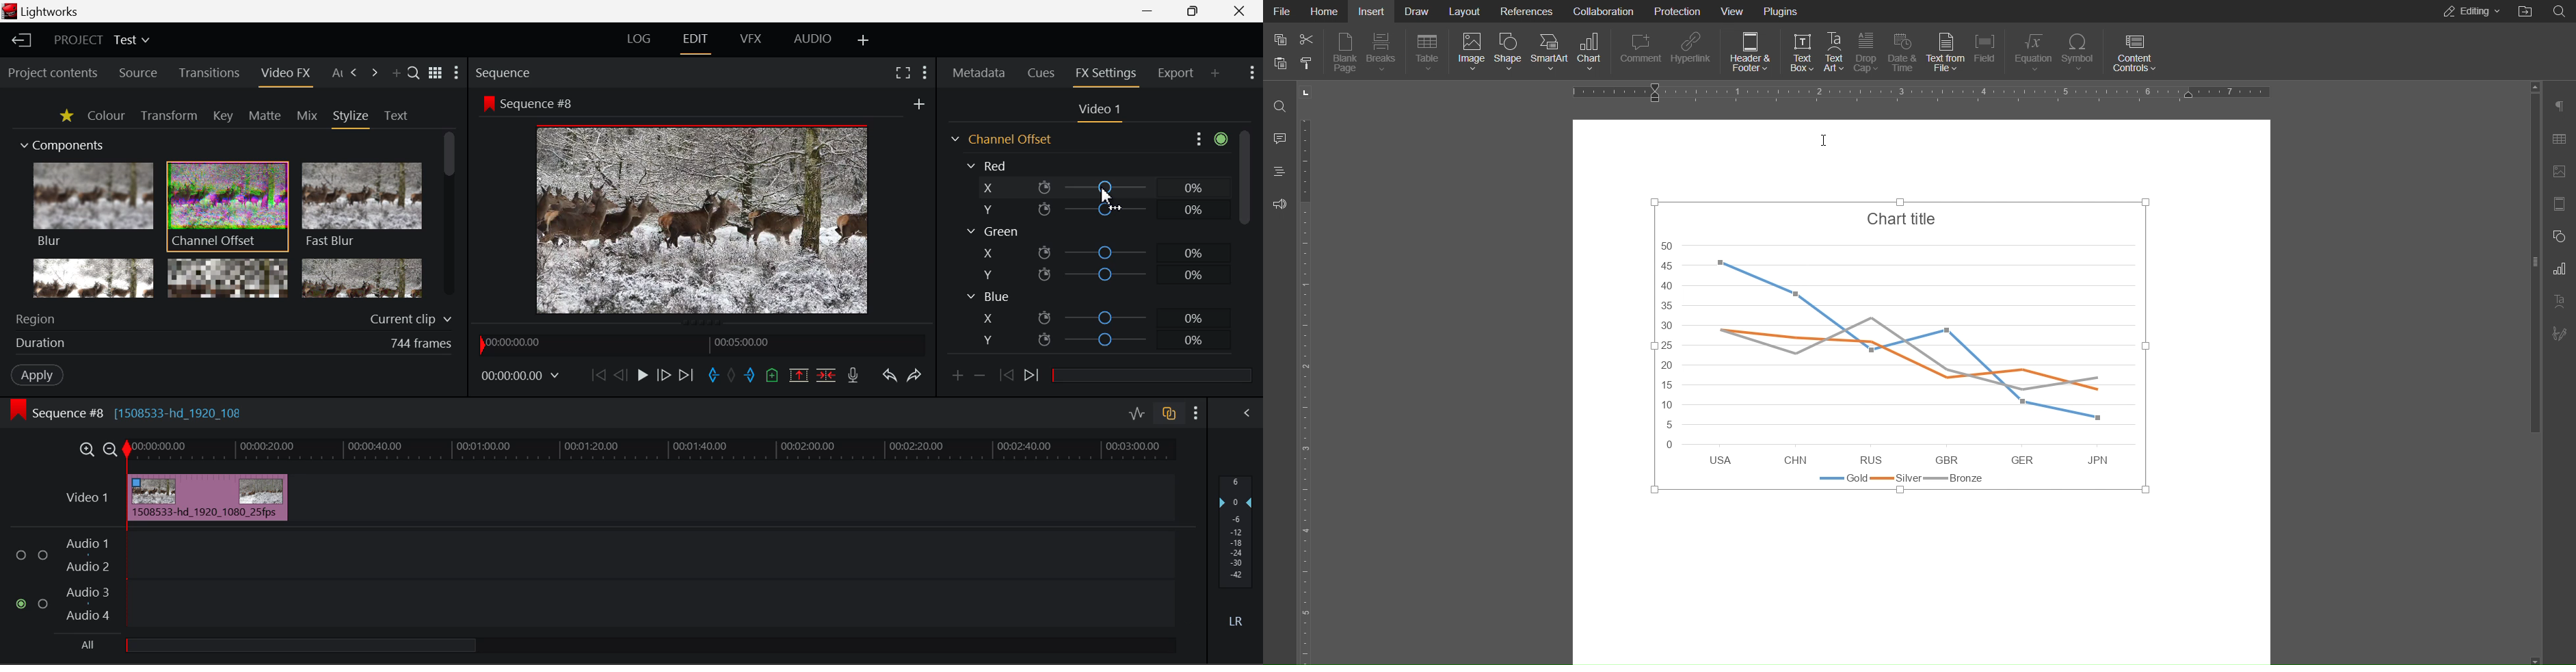  I want to click on Insert, so click(1370, 12).